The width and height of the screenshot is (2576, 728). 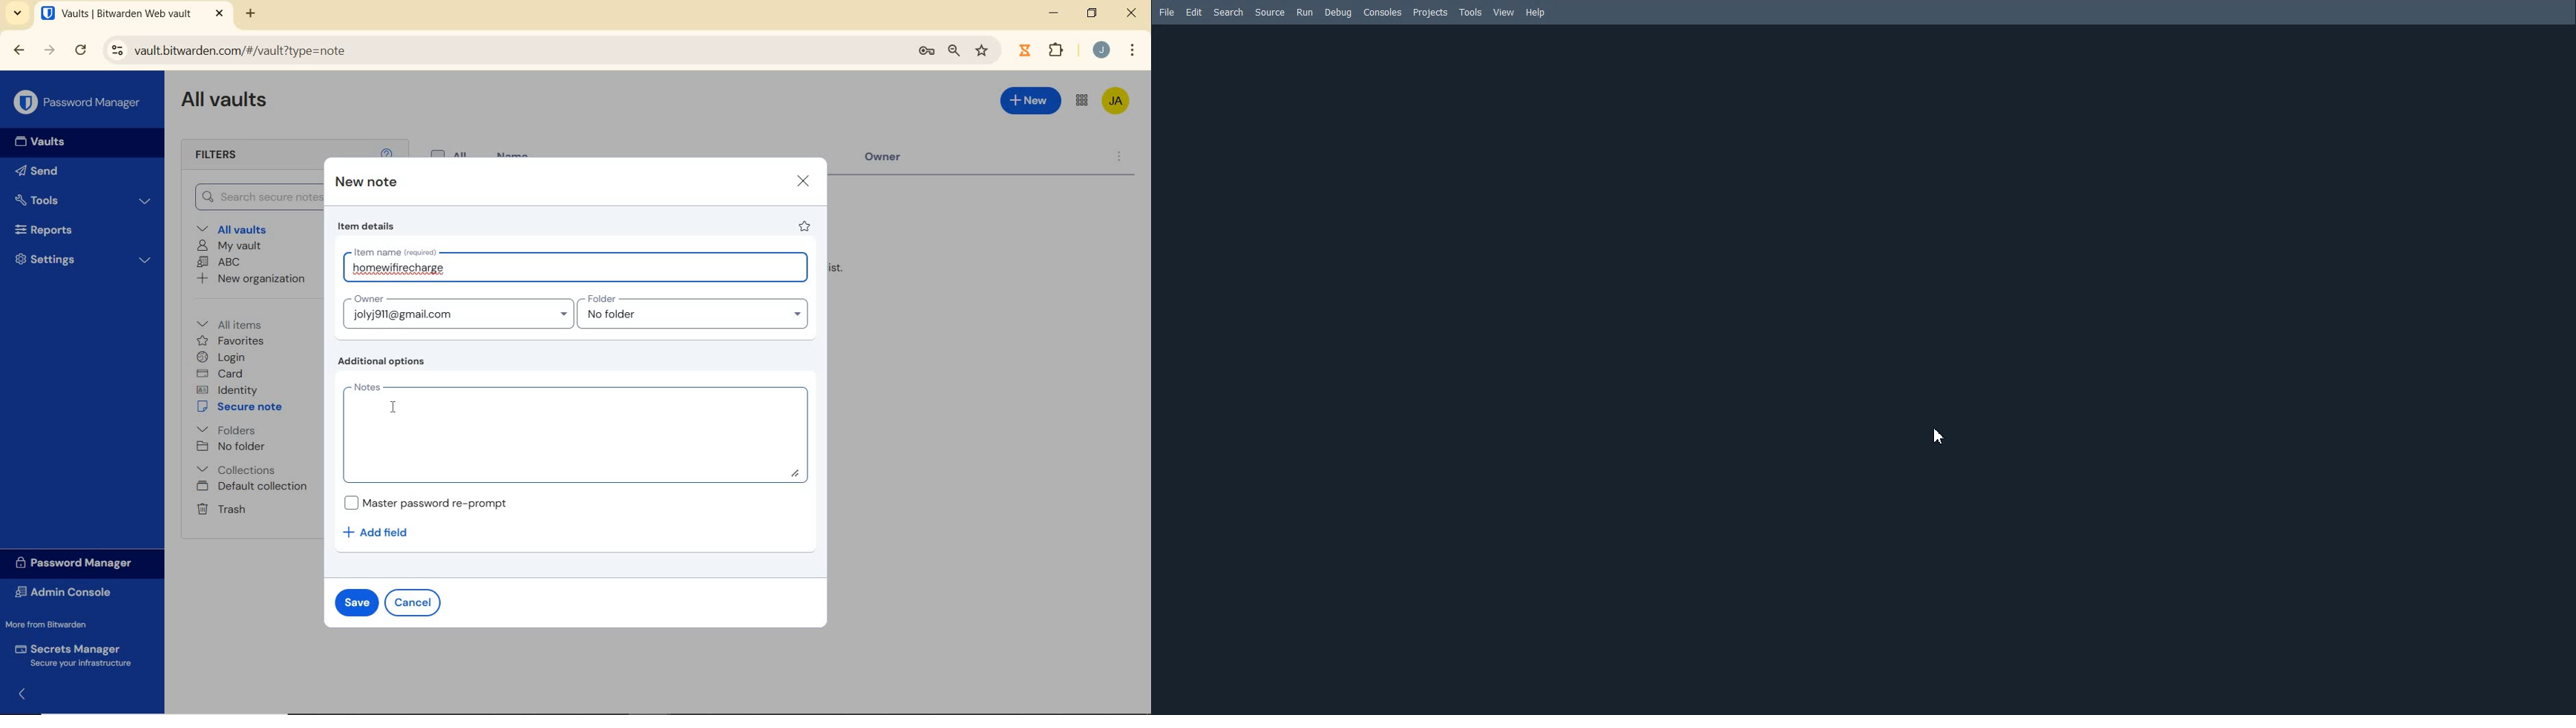 I want to click on Consoles, so click(x=1383, y=13).